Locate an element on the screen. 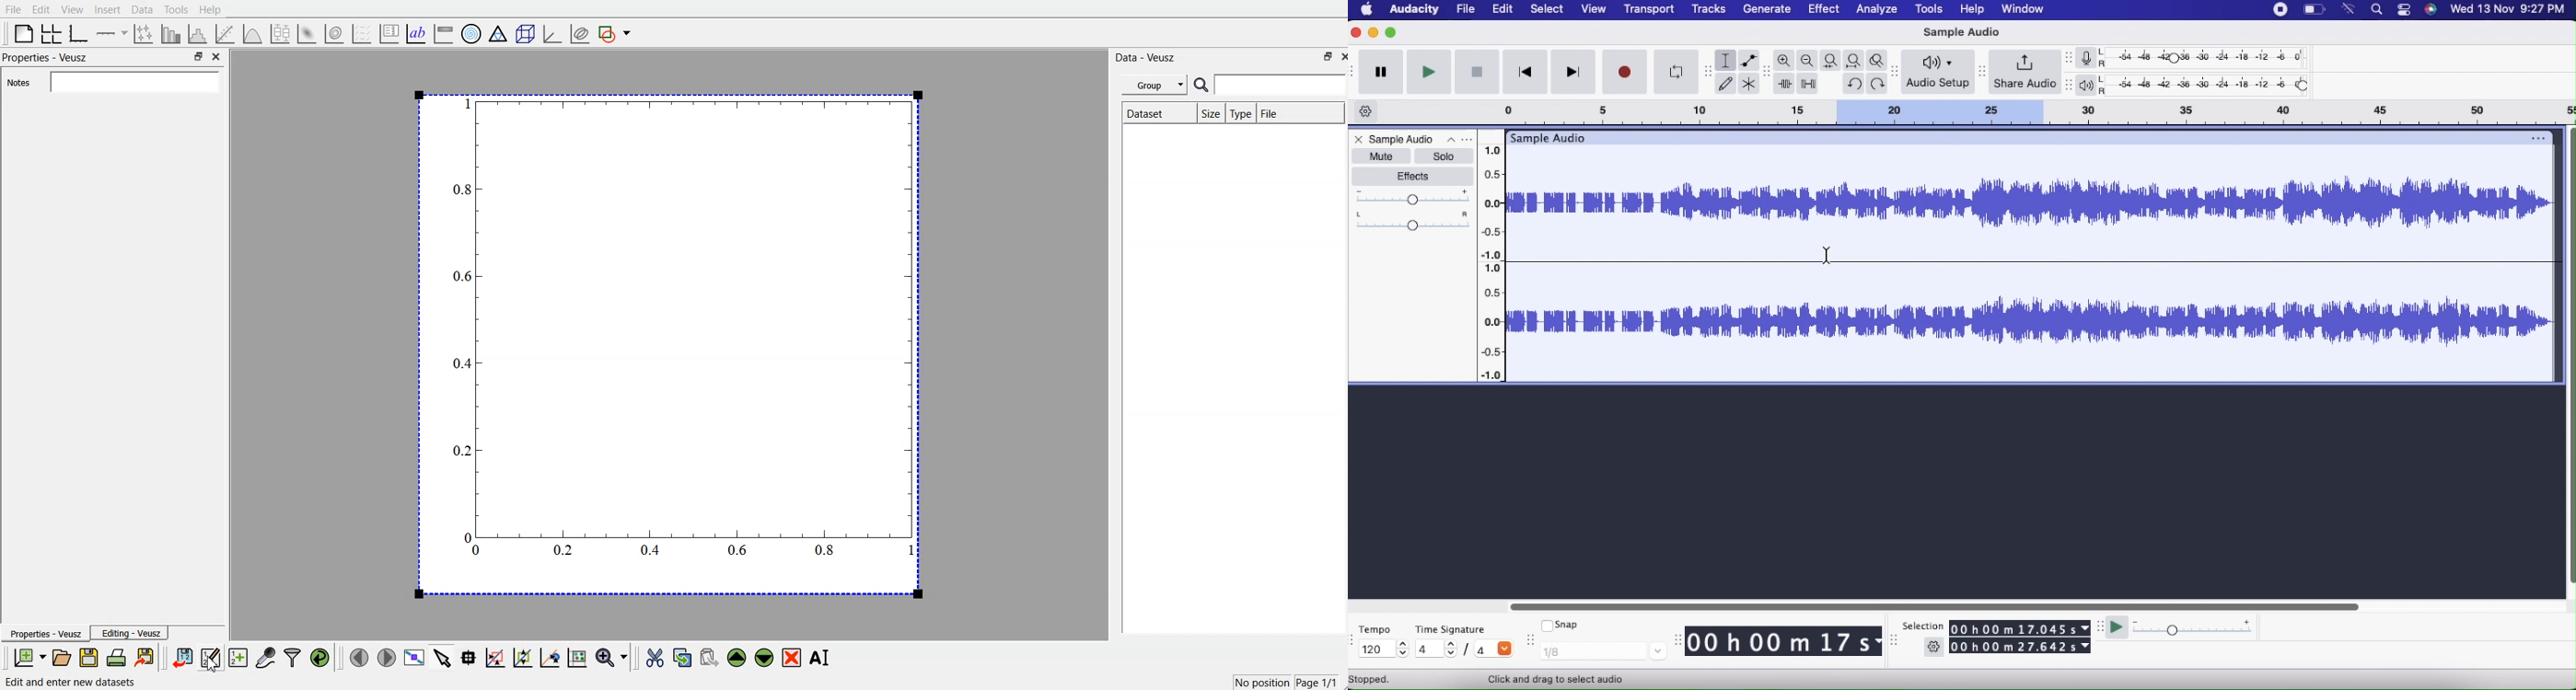 This screenshot has width=2576, height=700. Multi-tool is located at coordinates (1750, 85).